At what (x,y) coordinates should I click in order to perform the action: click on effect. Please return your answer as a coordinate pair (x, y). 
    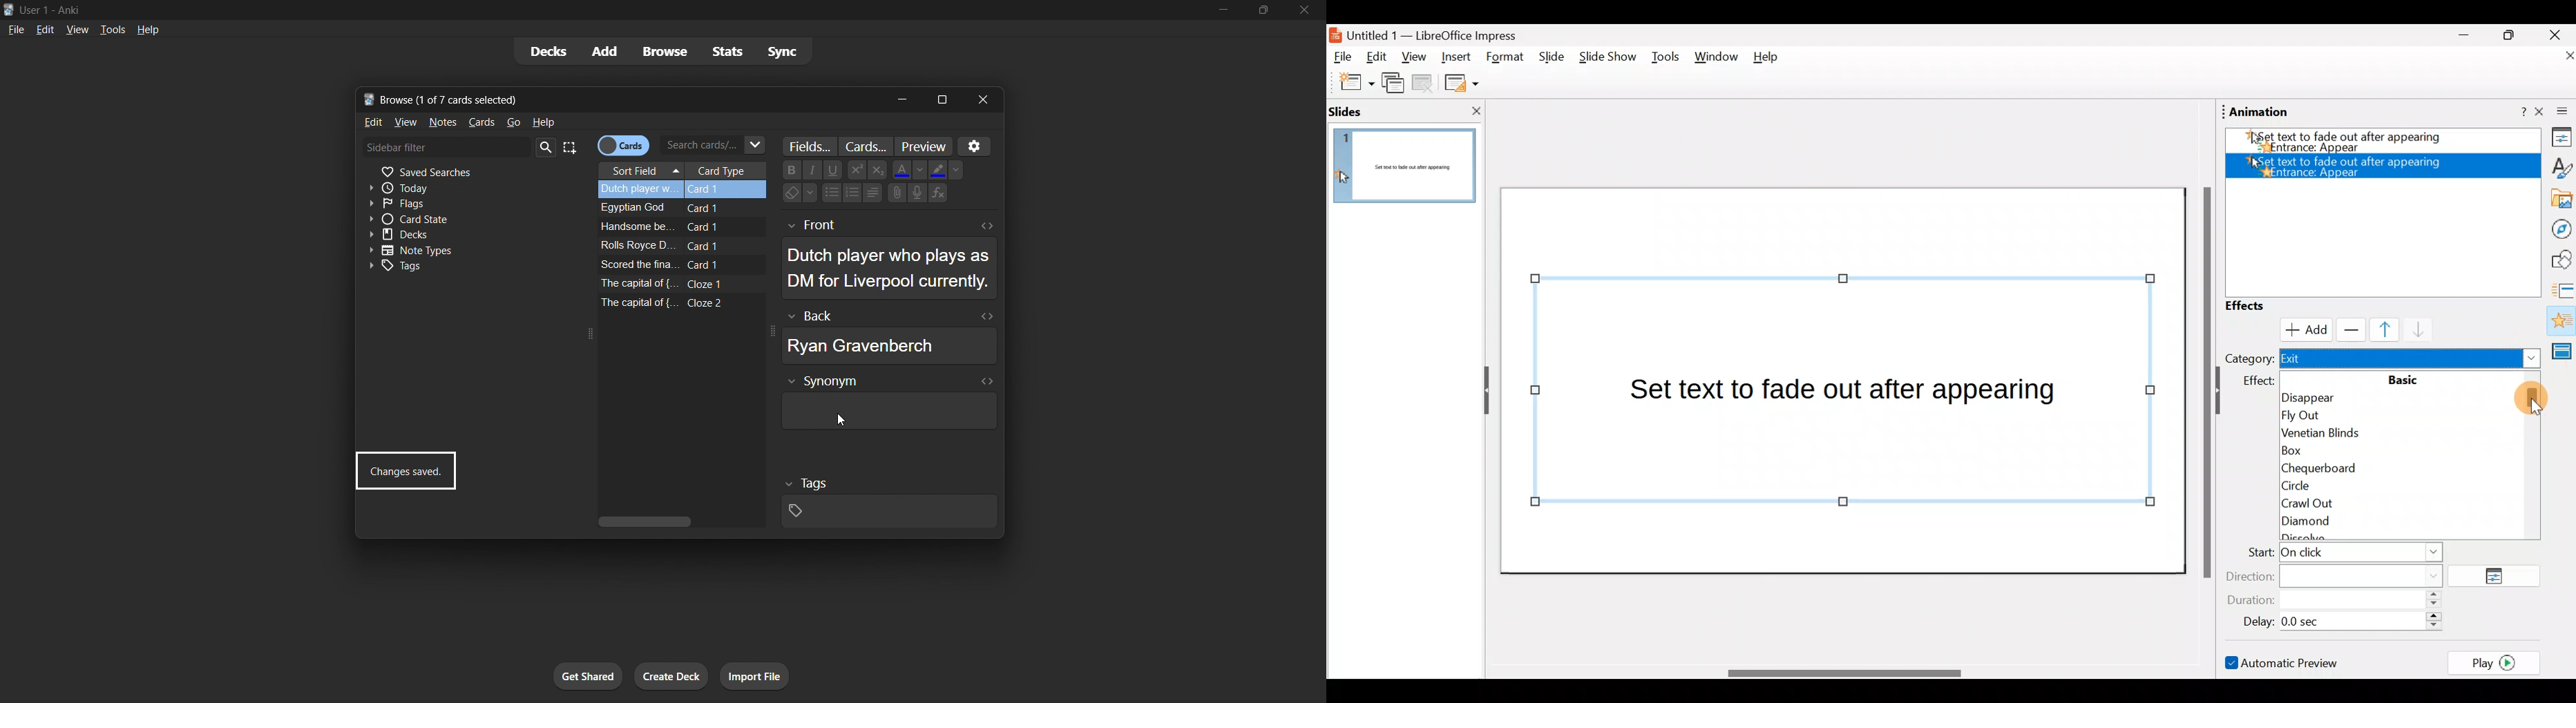
    Looking at the image, I should click on (2259, 381).